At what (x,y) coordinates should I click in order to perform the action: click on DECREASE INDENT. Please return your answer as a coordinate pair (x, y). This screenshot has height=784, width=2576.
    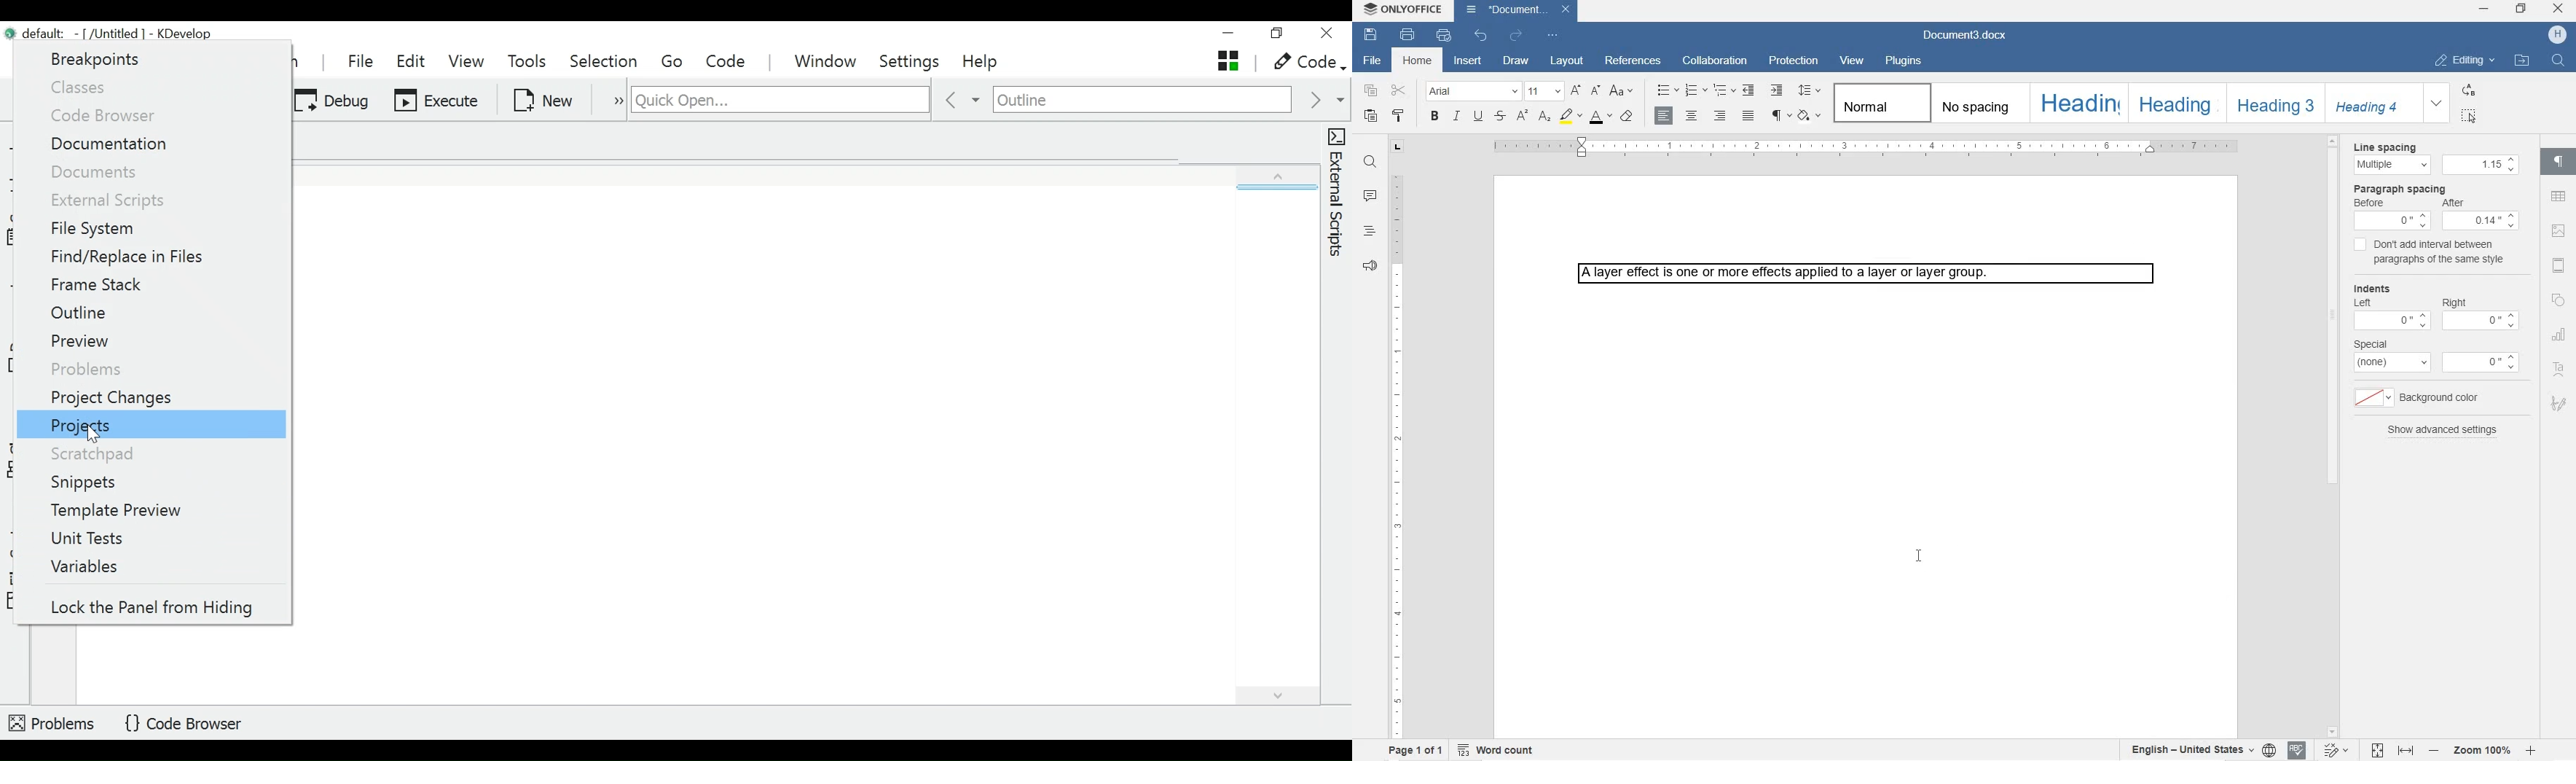
    Looking at the image, I should click on (1750, 90).